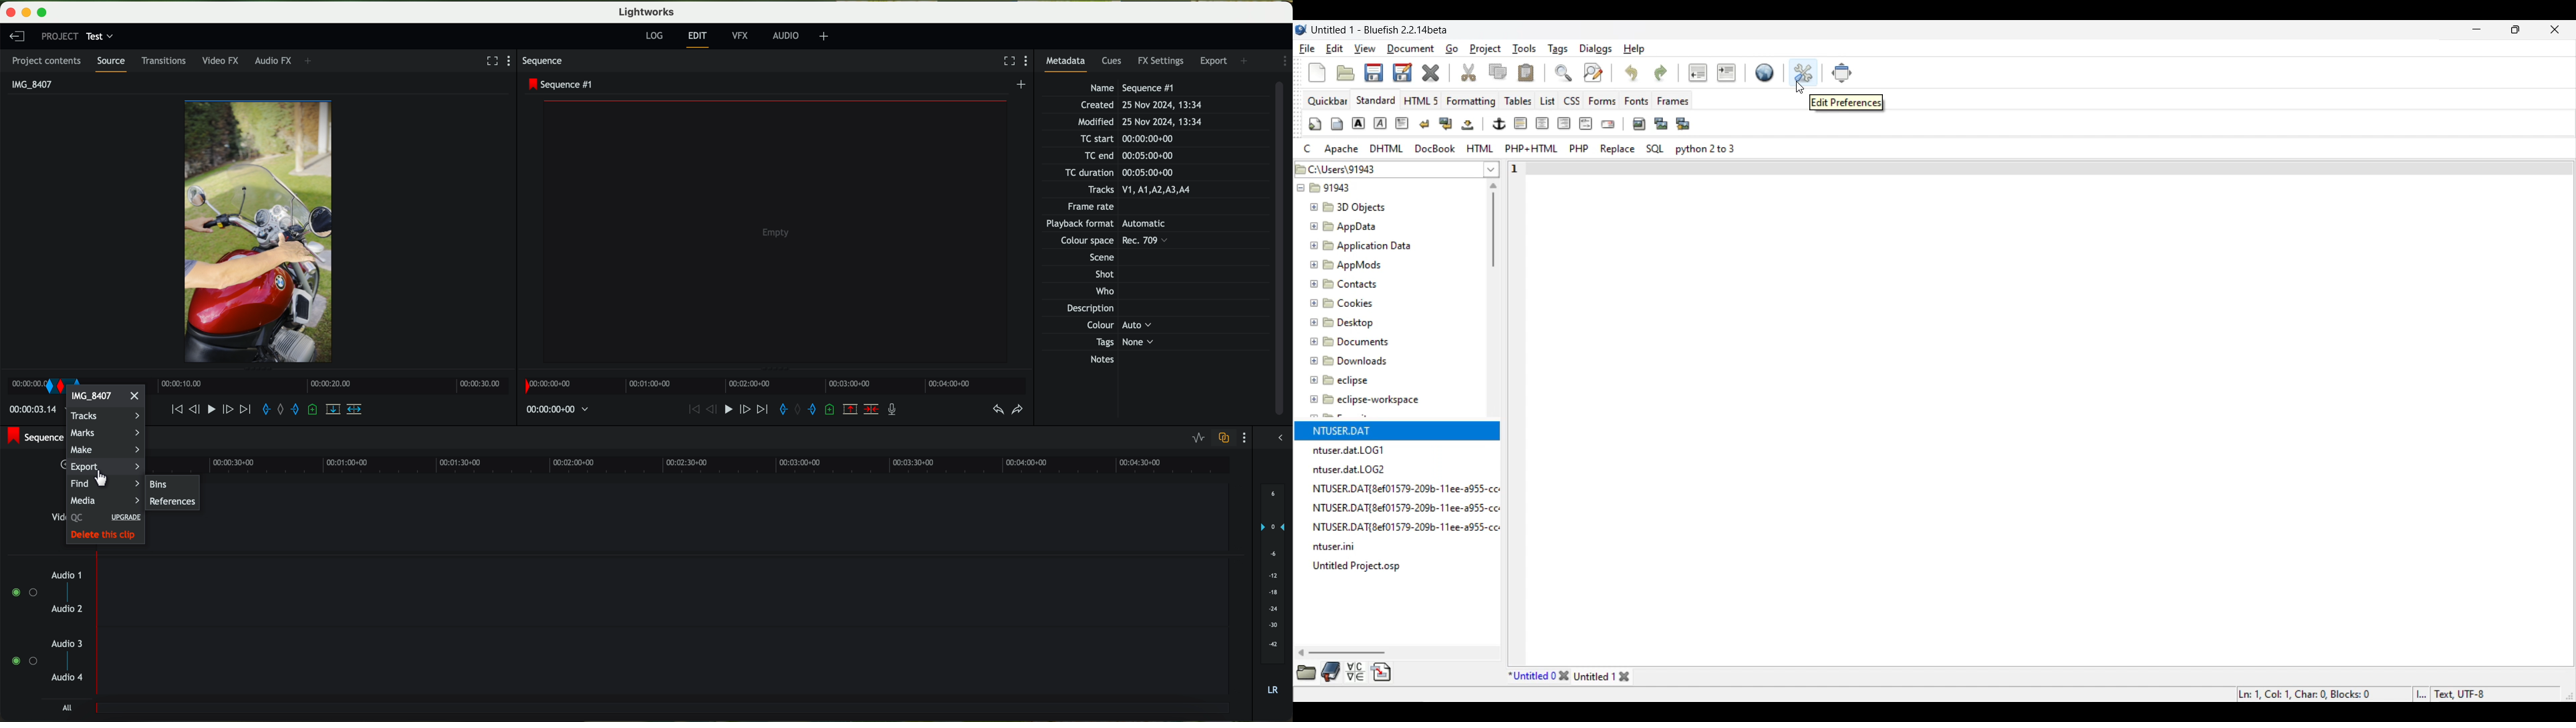  What do you see at coordinates (1135, 87) in the screenshot?
I see `Name` at bounding box center [1135, 87].